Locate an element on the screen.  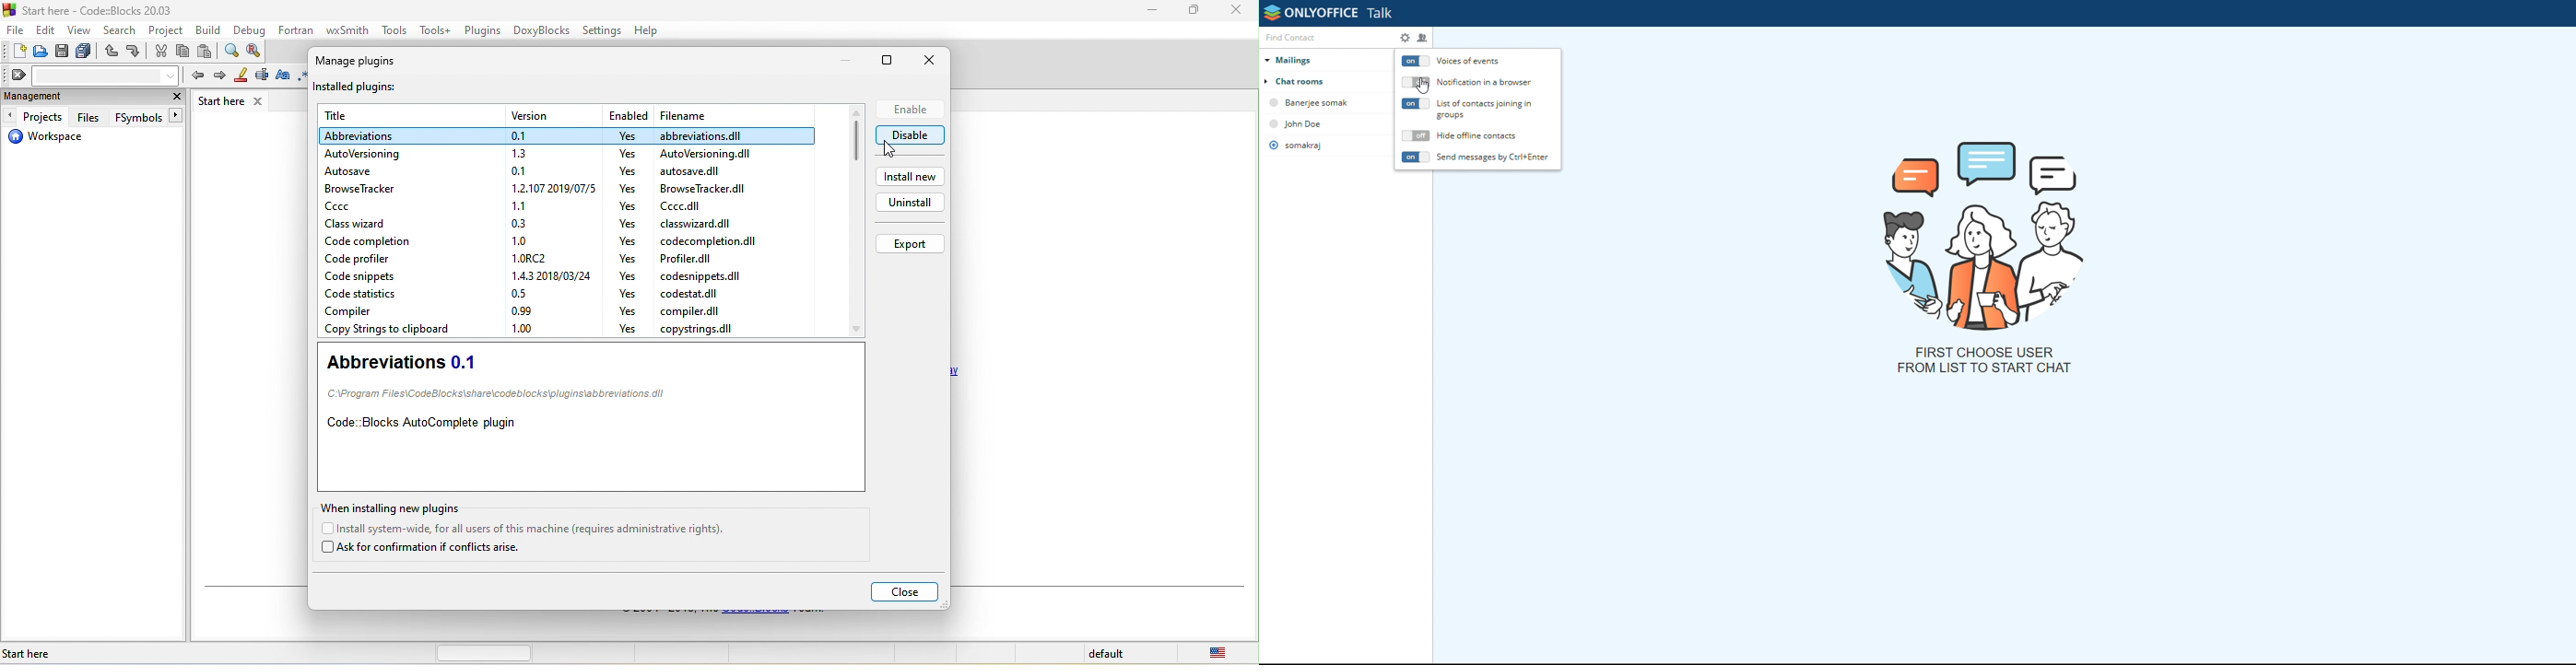
yes is located at coordinates (627, 310).